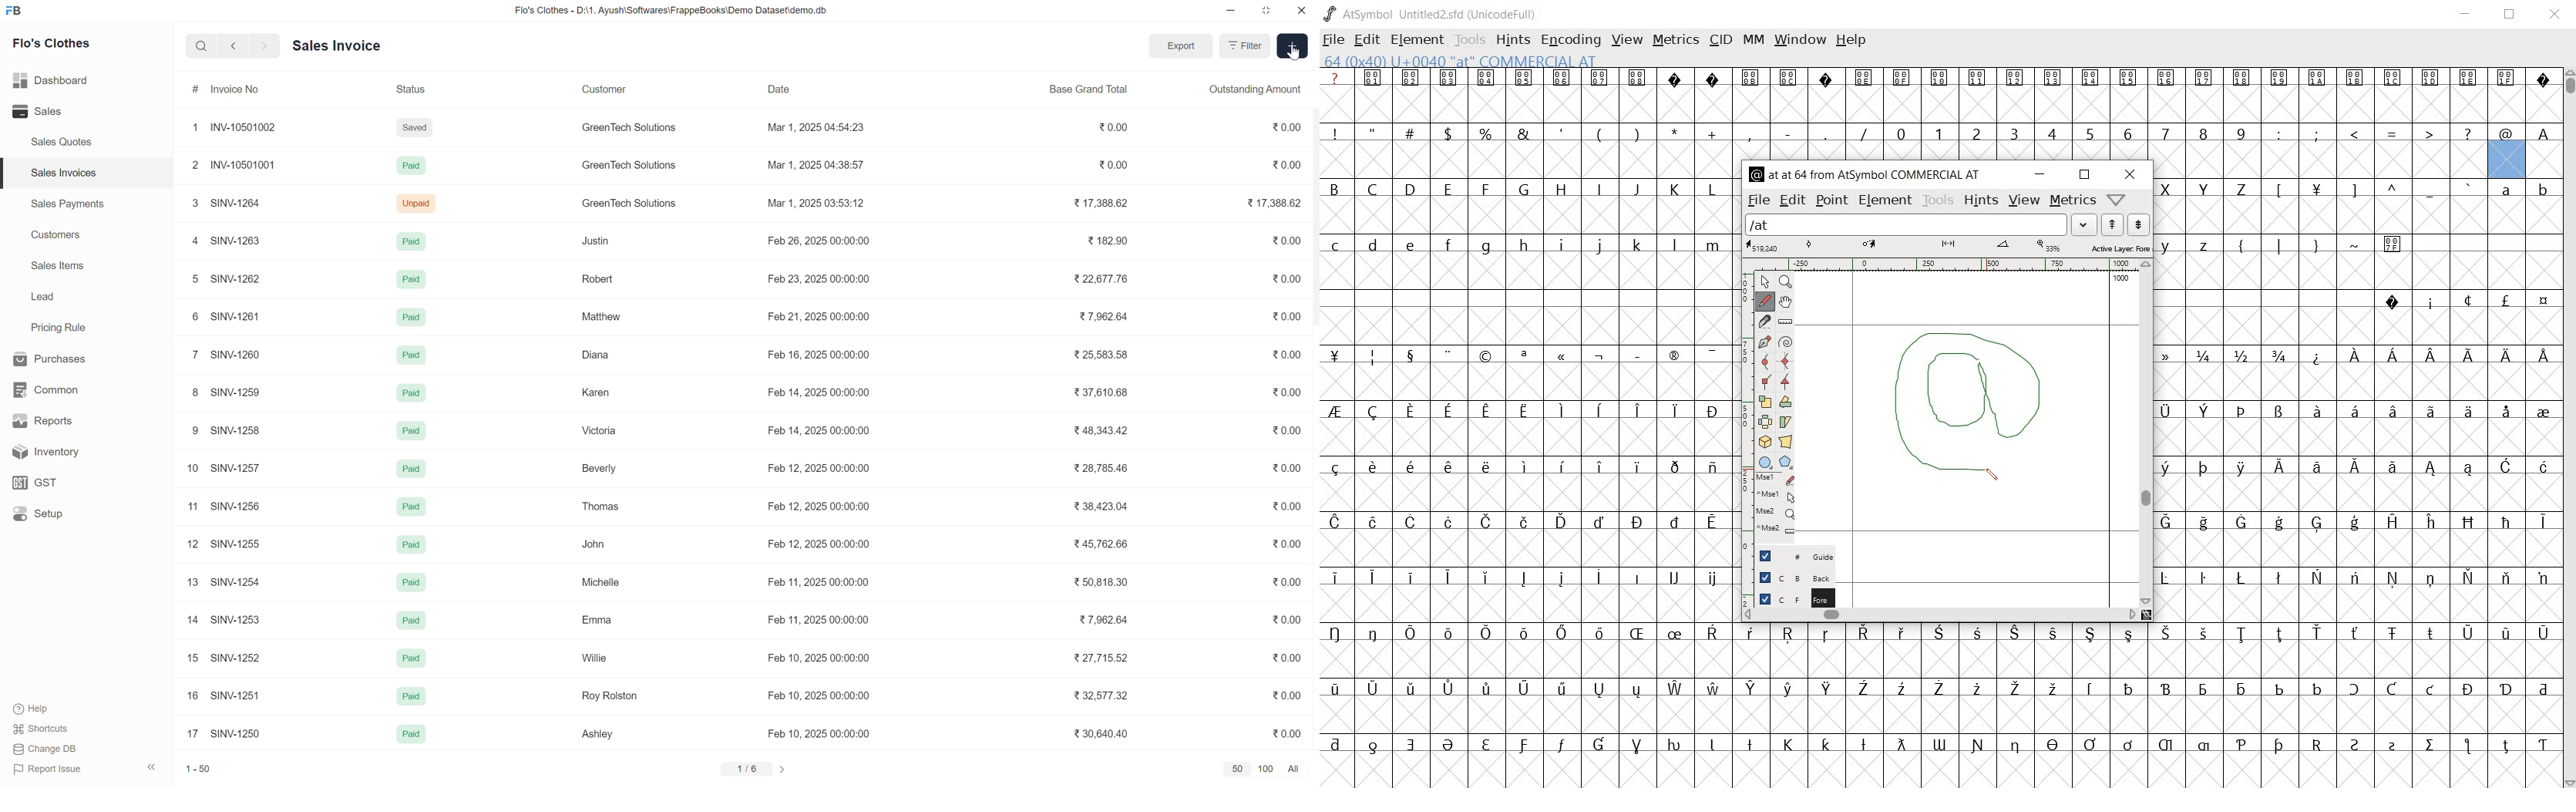 This screenshot has height=812, width=2576. I want to click on 6, so click(194, 319).